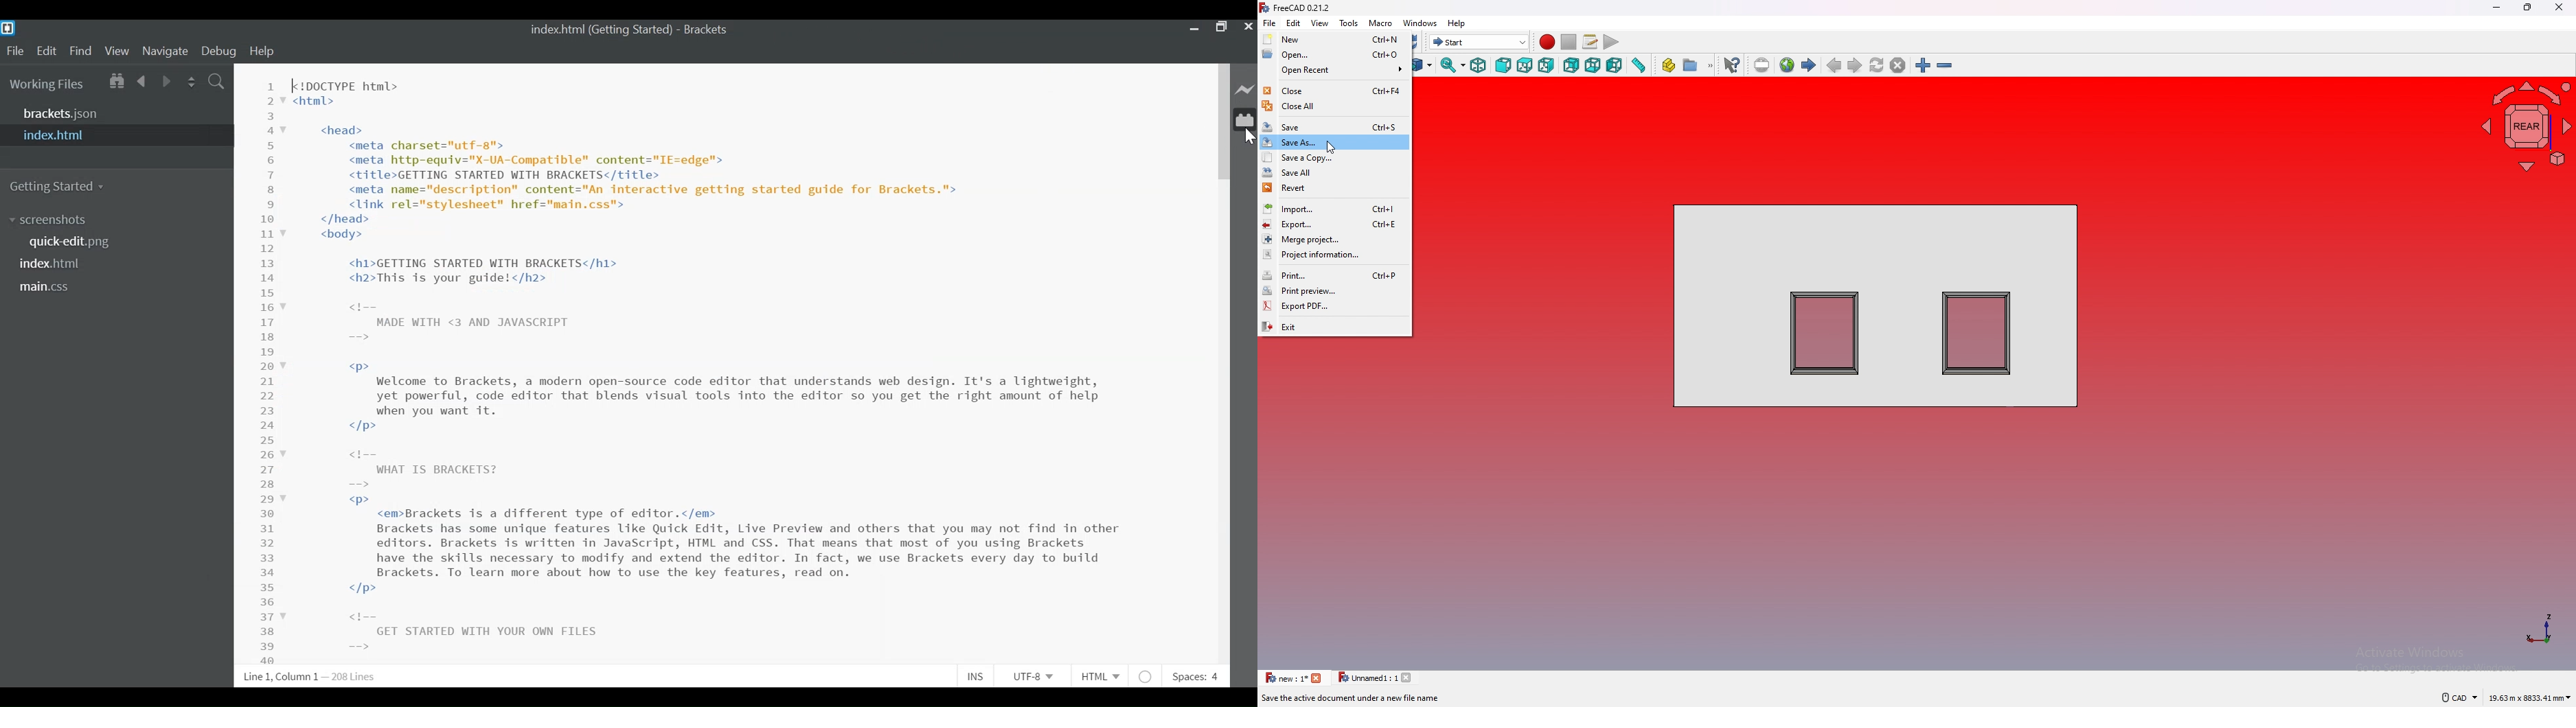 The height and width of the screenshot is (728, 2576). Describe the element at coordinates (1294, 23) in the screenshot. I see `edit` at that location.